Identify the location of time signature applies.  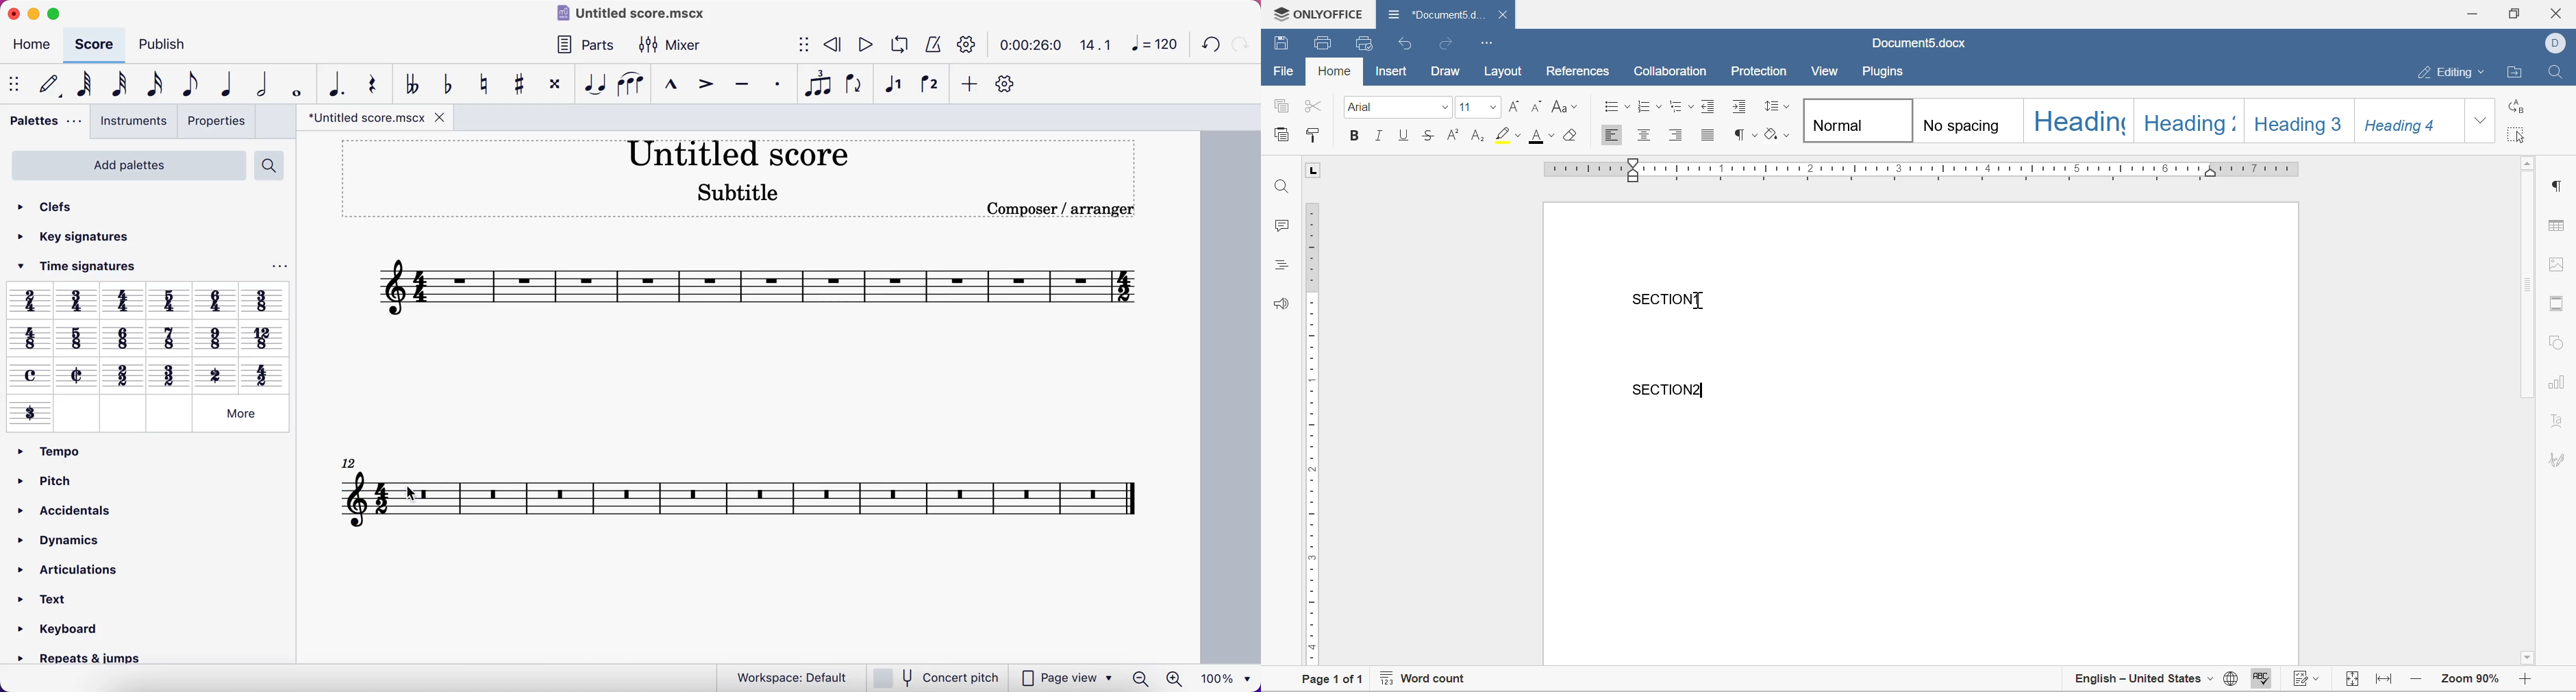
(385, 499).